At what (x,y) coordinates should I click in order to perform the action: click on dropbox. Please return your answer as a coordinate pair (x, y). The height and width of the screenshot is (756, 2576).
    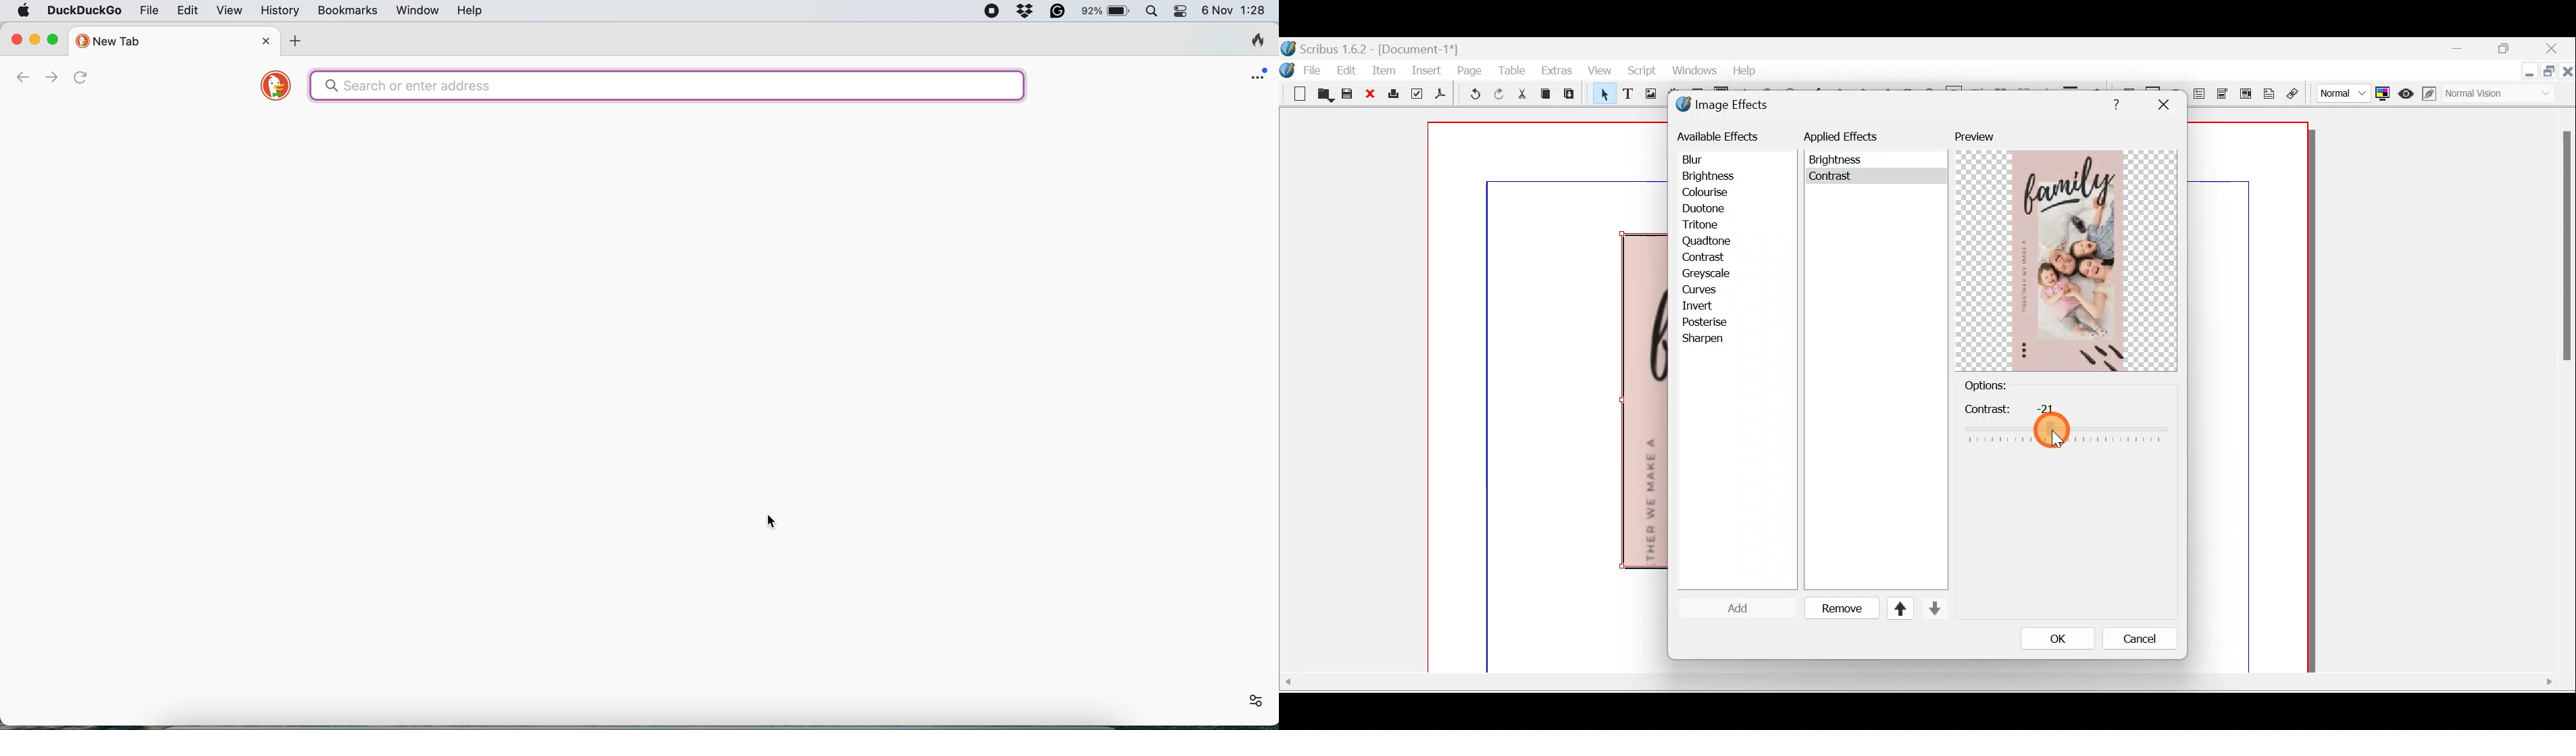
    Looking at the image, I should click on (1028, 11).